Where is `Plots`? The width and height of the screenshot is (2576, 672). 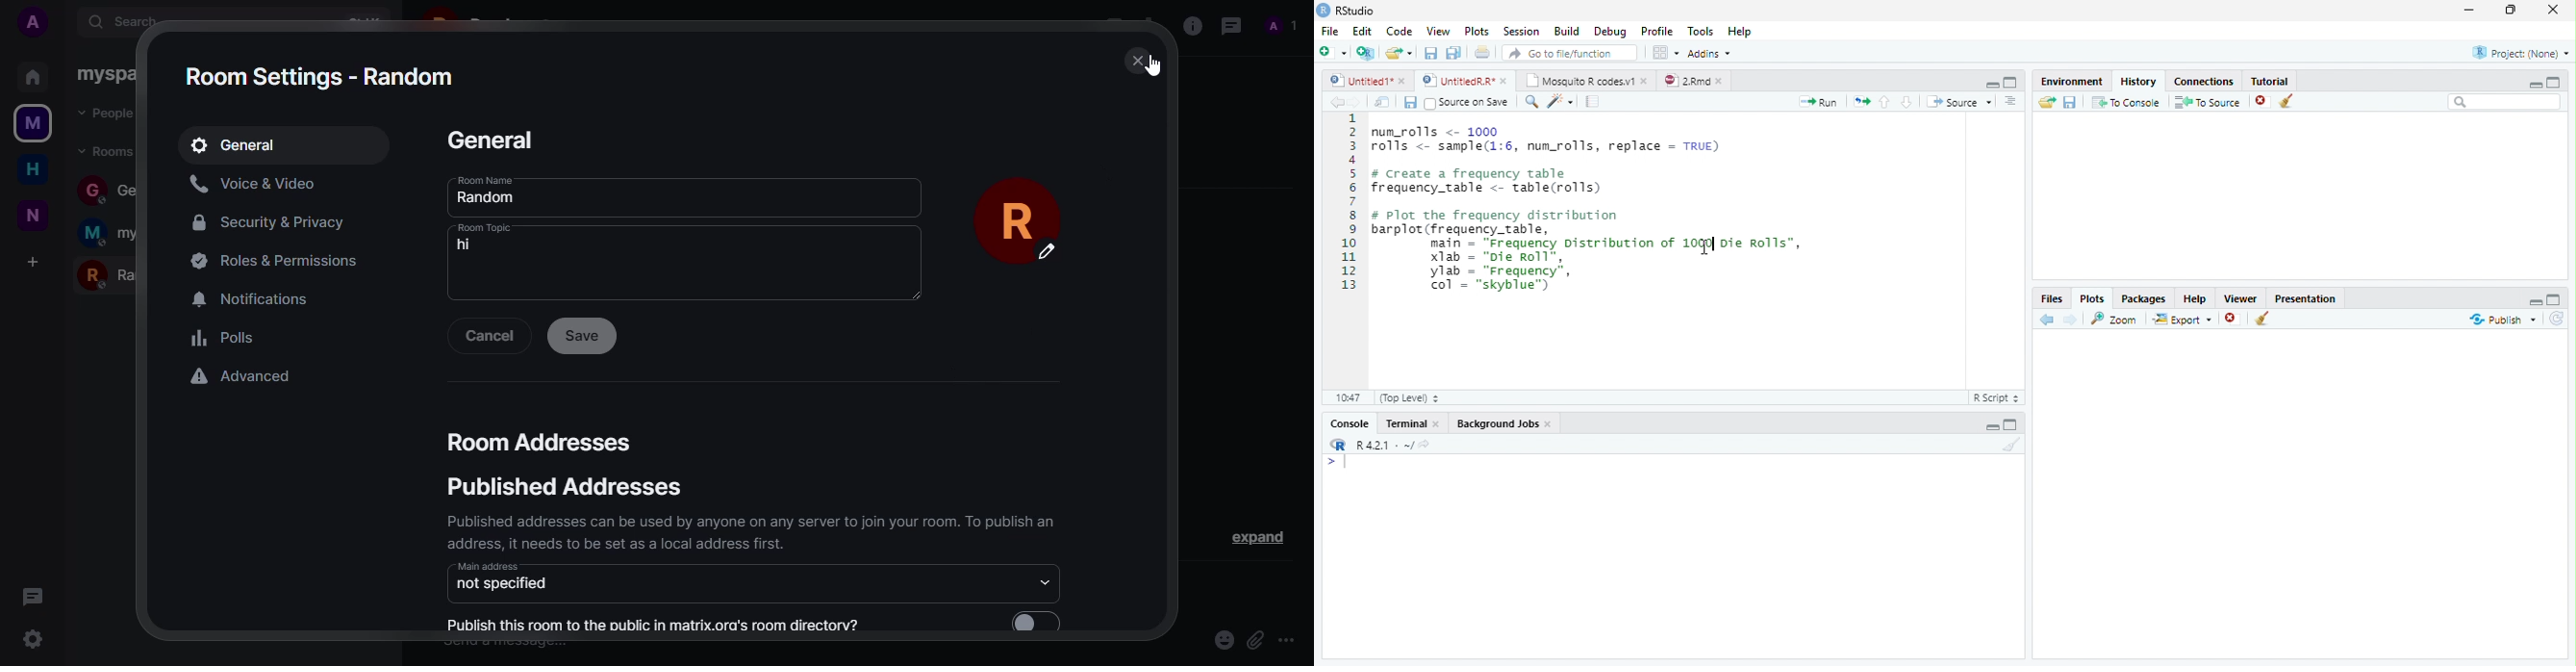
Plots is located at coordinates (1478, 30).